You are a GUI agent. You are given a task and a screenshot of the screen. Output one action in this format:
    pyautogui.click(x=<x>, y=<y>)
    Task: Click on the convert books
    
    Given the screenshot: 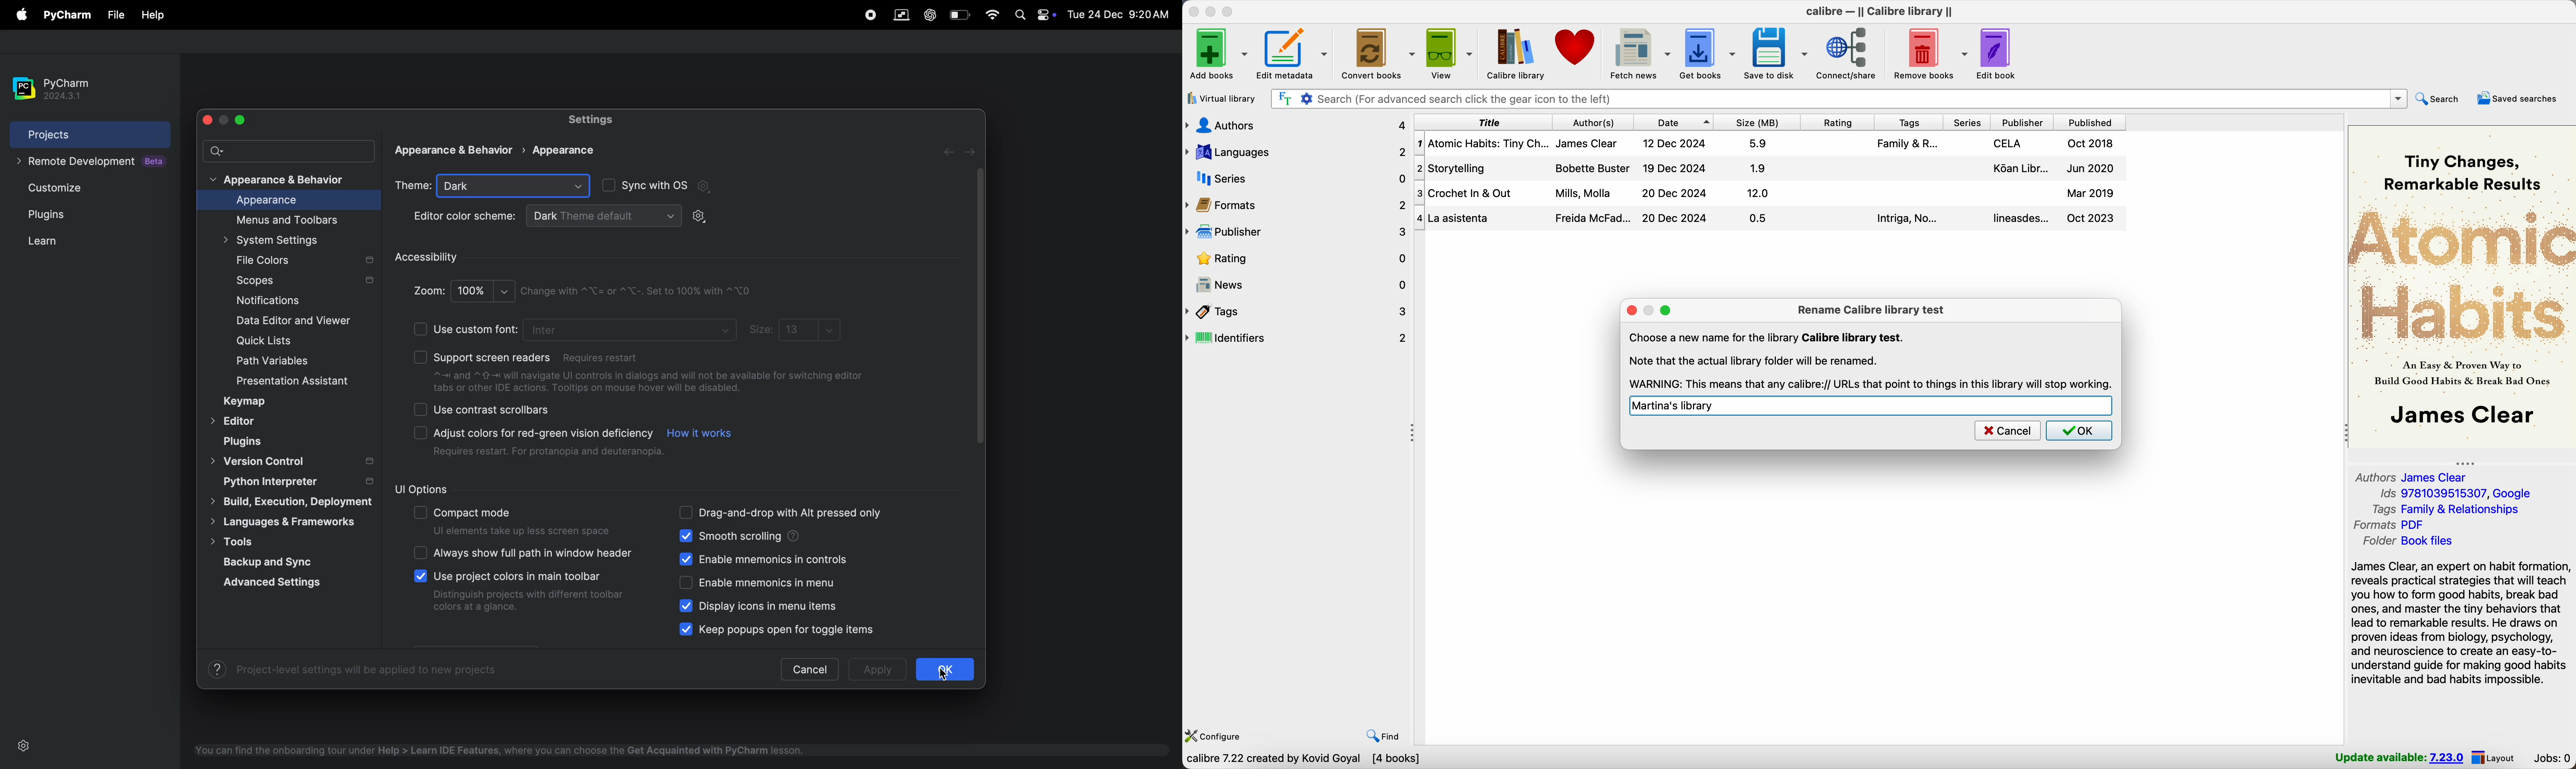 What is the action you would take?
    pyautogui.click(x=1378, y=54)
    